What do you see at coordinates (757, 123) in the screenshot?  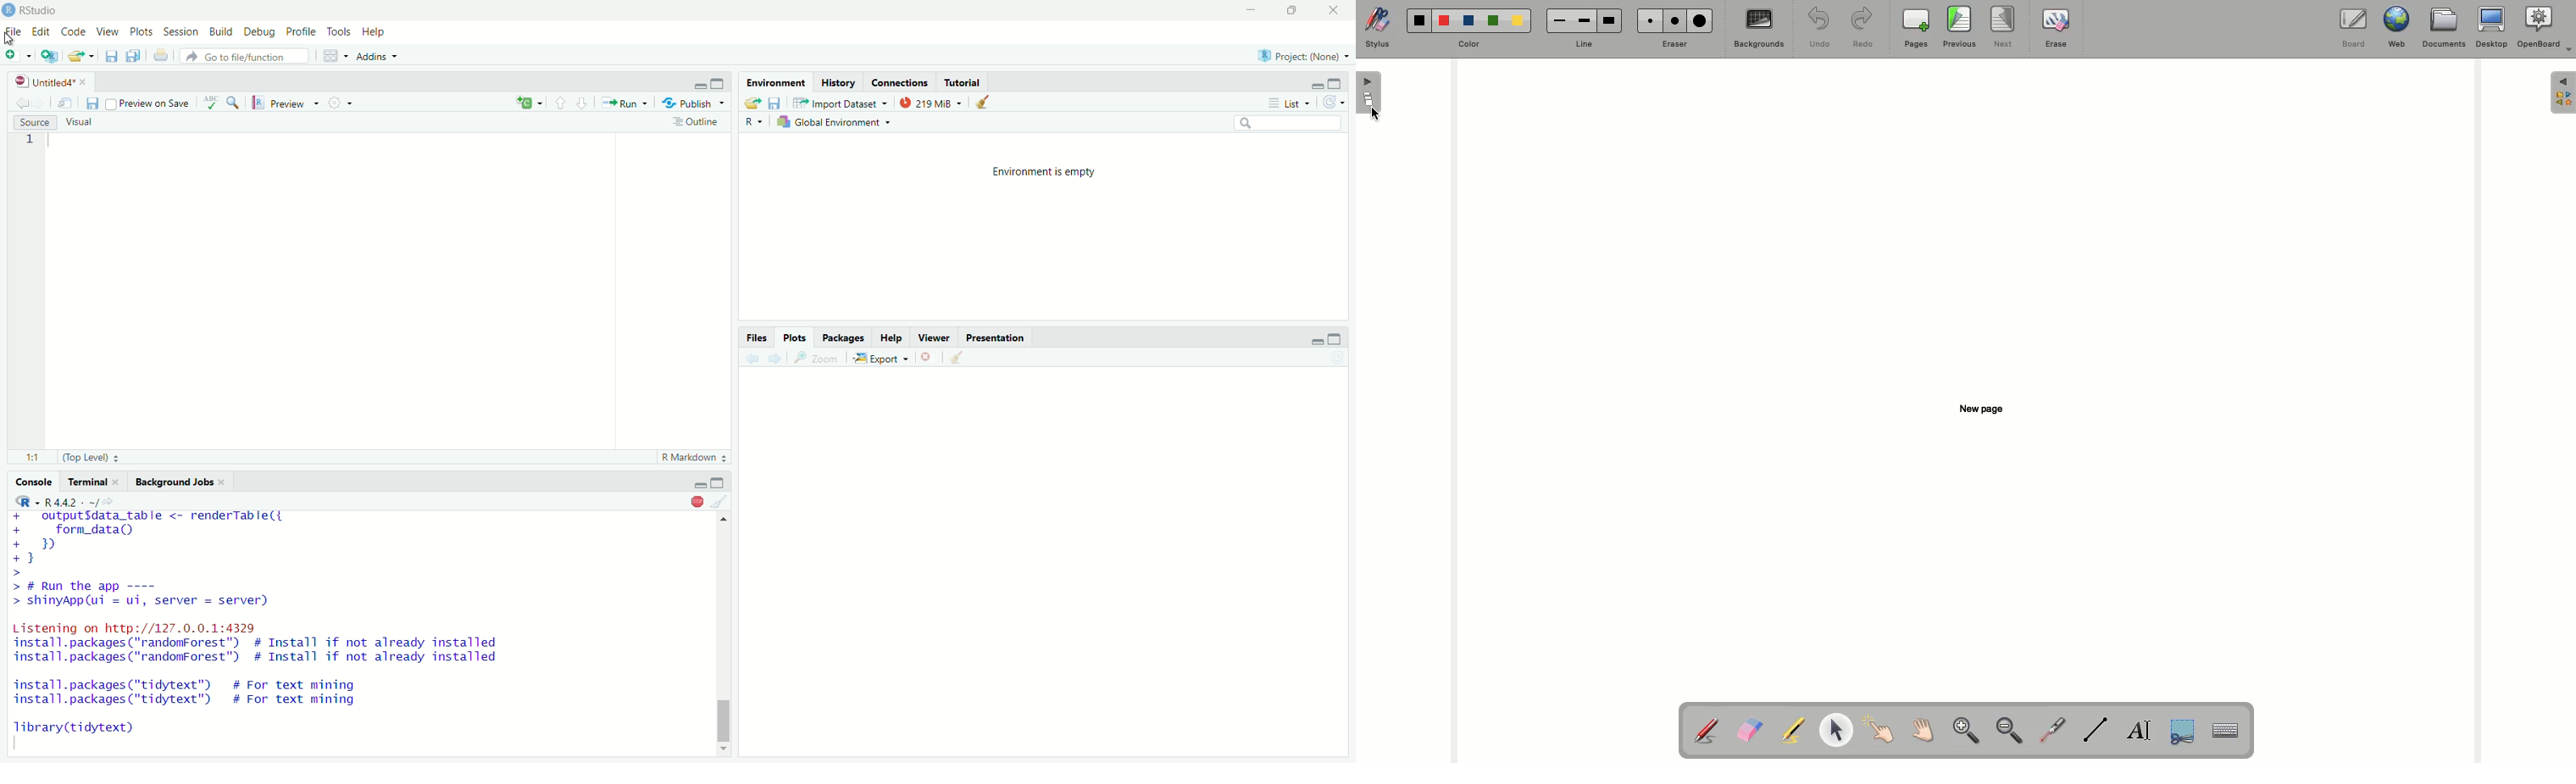 I see `currently used language - R` at bounding box center [757, 123].